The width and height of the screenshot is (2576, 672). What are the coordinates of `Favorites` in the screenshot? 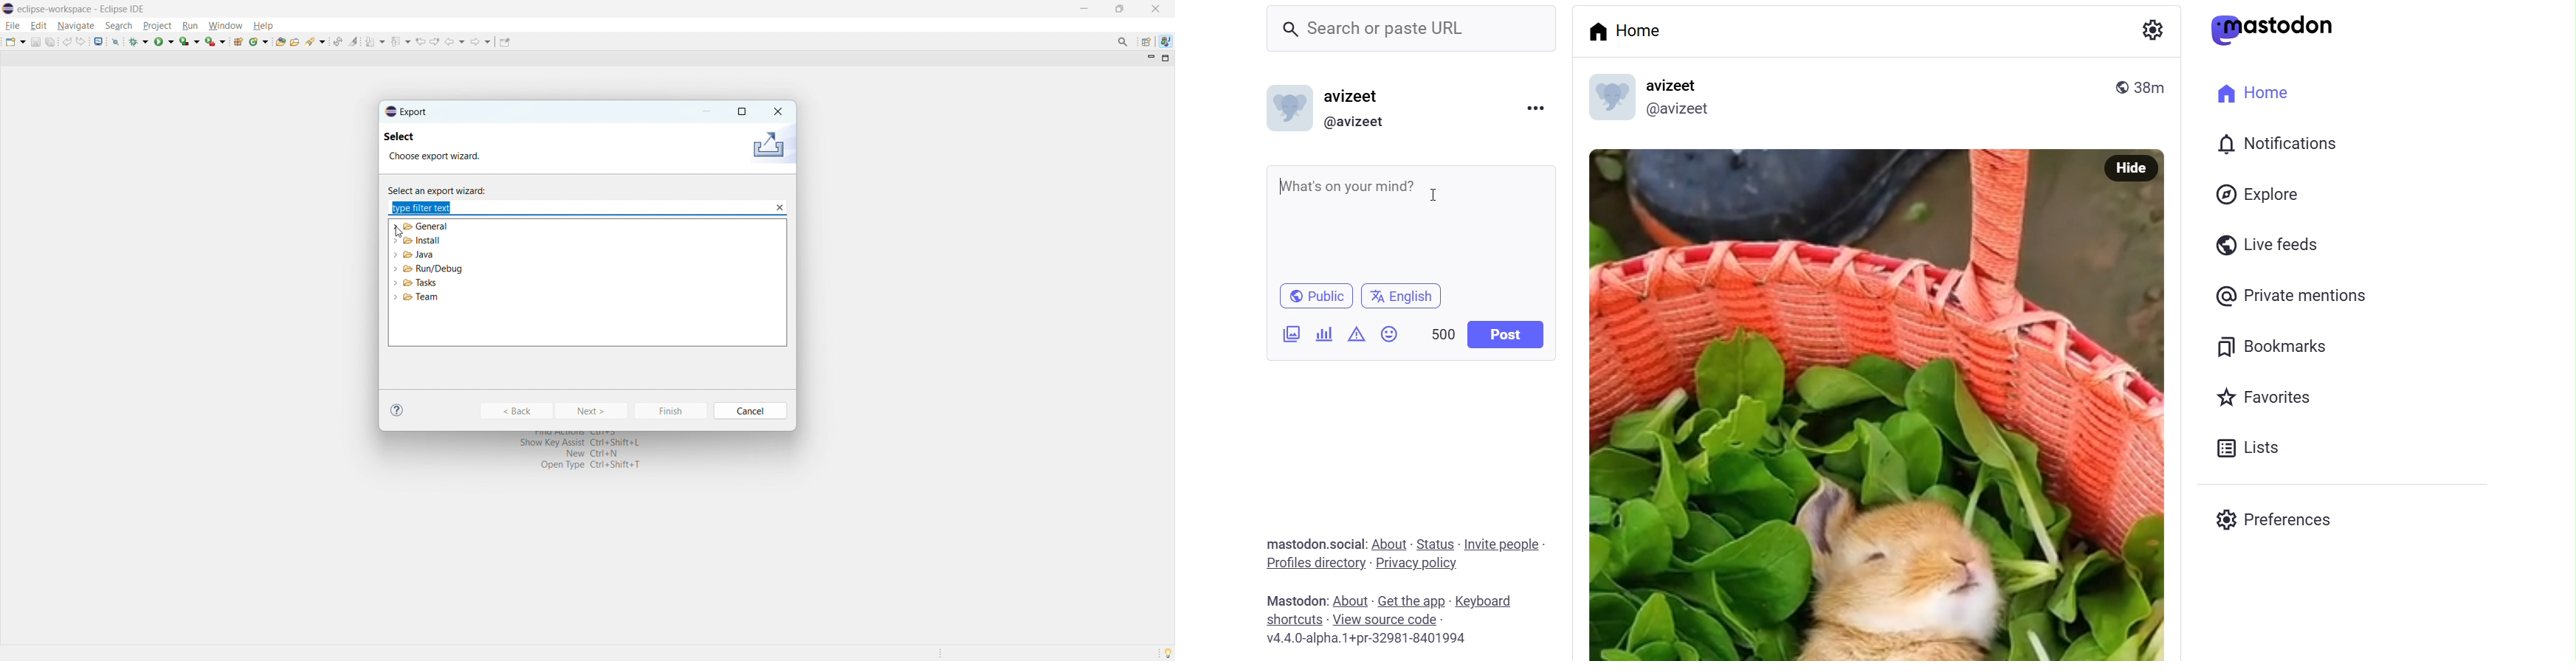 It's located at (2266, 395).